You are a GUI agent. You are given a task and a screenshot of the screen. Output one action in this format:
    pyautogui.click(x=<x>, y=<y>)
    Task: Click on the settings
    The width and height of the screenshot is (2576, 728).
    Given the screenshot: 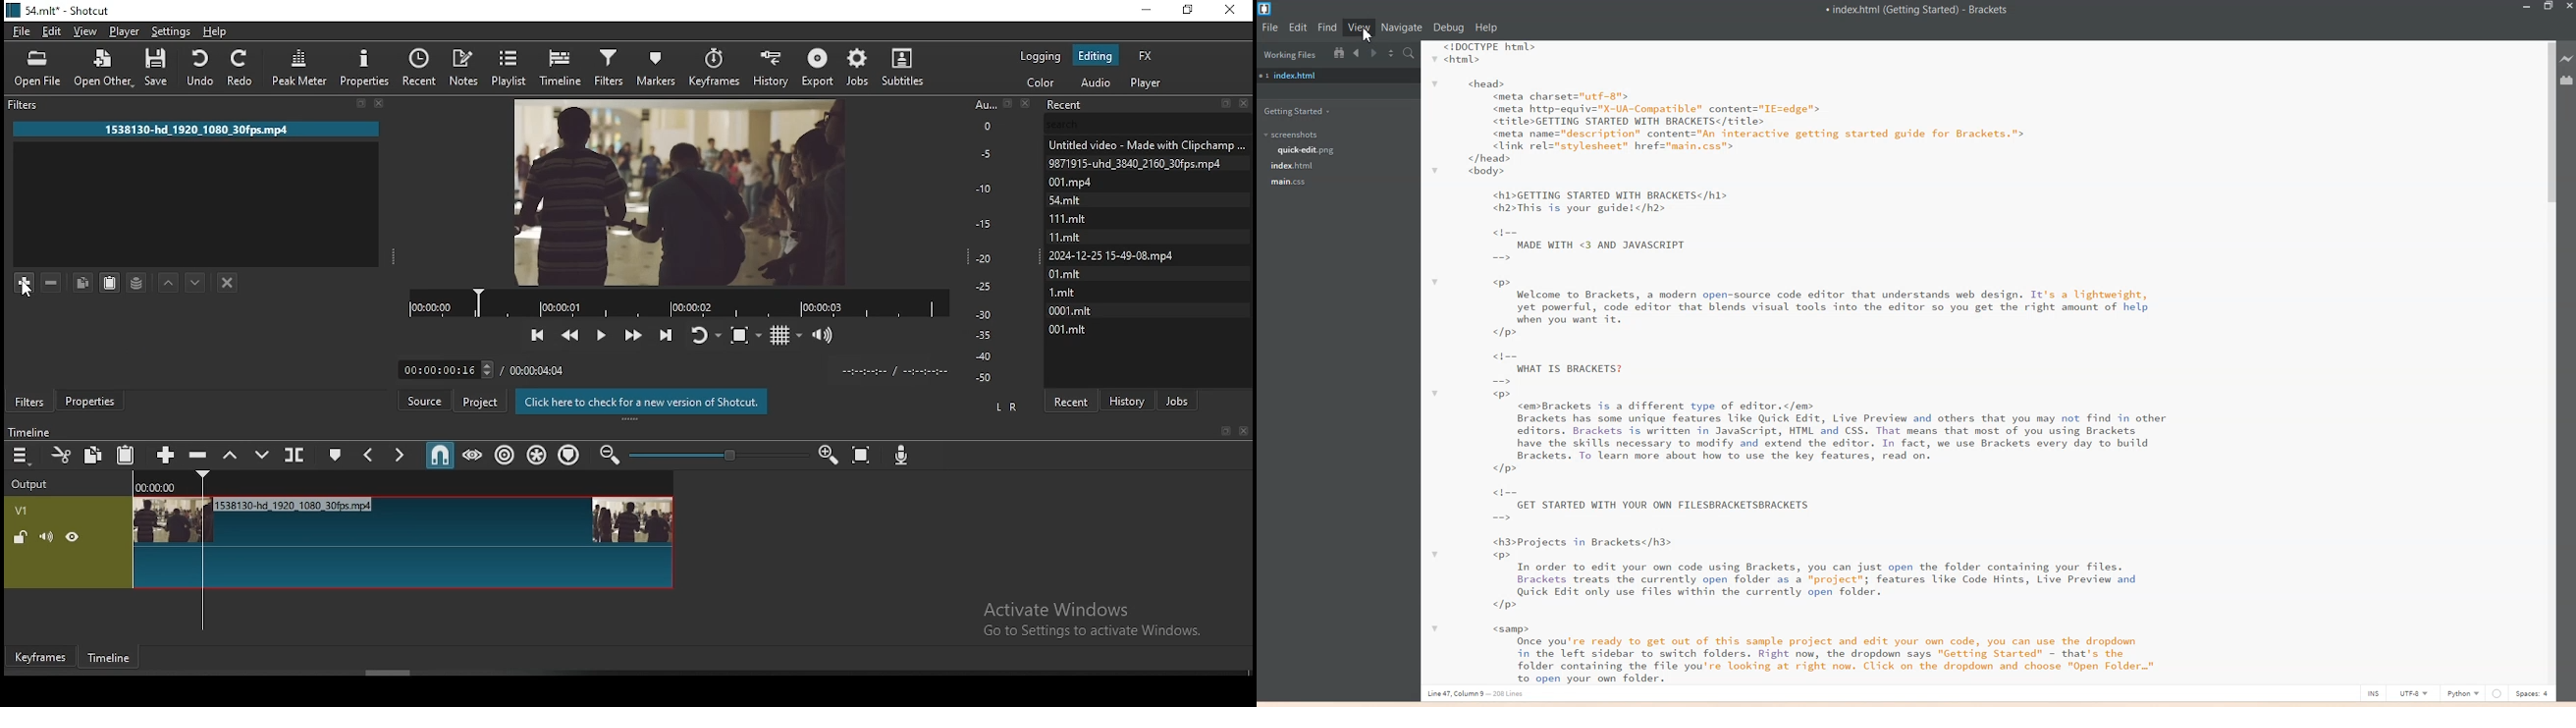 What is the action you would take?
    pyautogui.click(x=173, y=29)
    